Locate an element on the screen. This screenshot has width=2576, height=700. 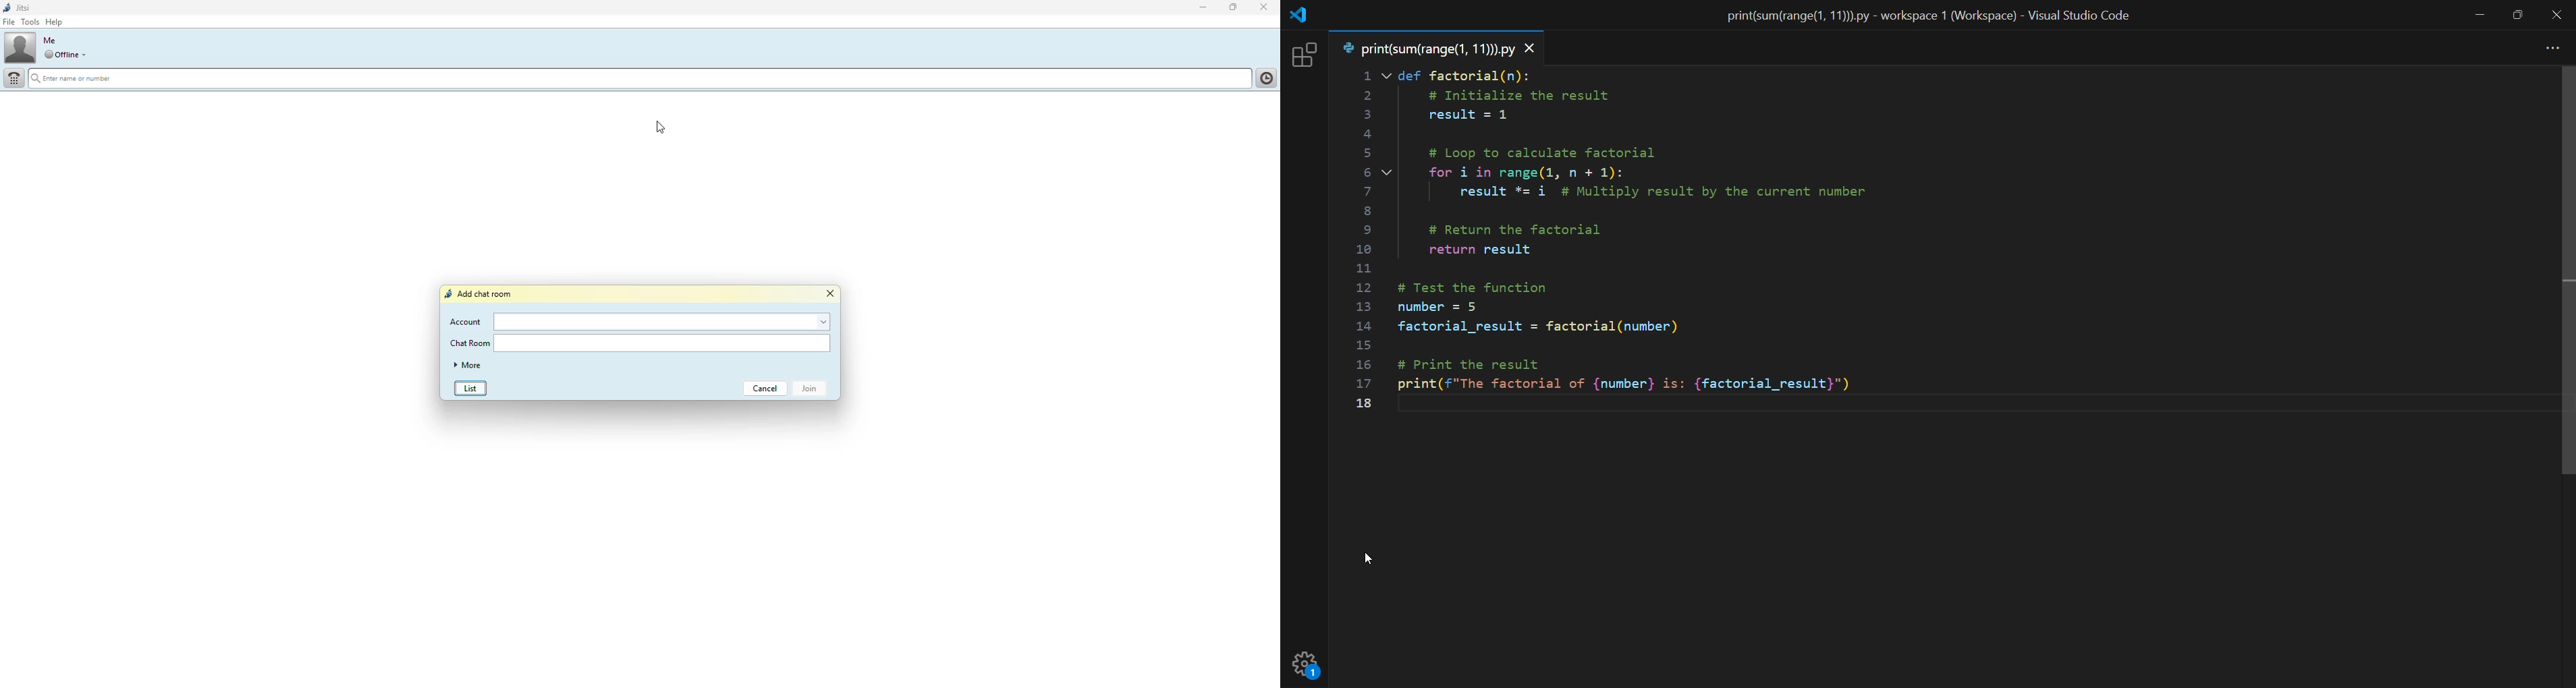
maximize is located at coordinates (1231, 7).